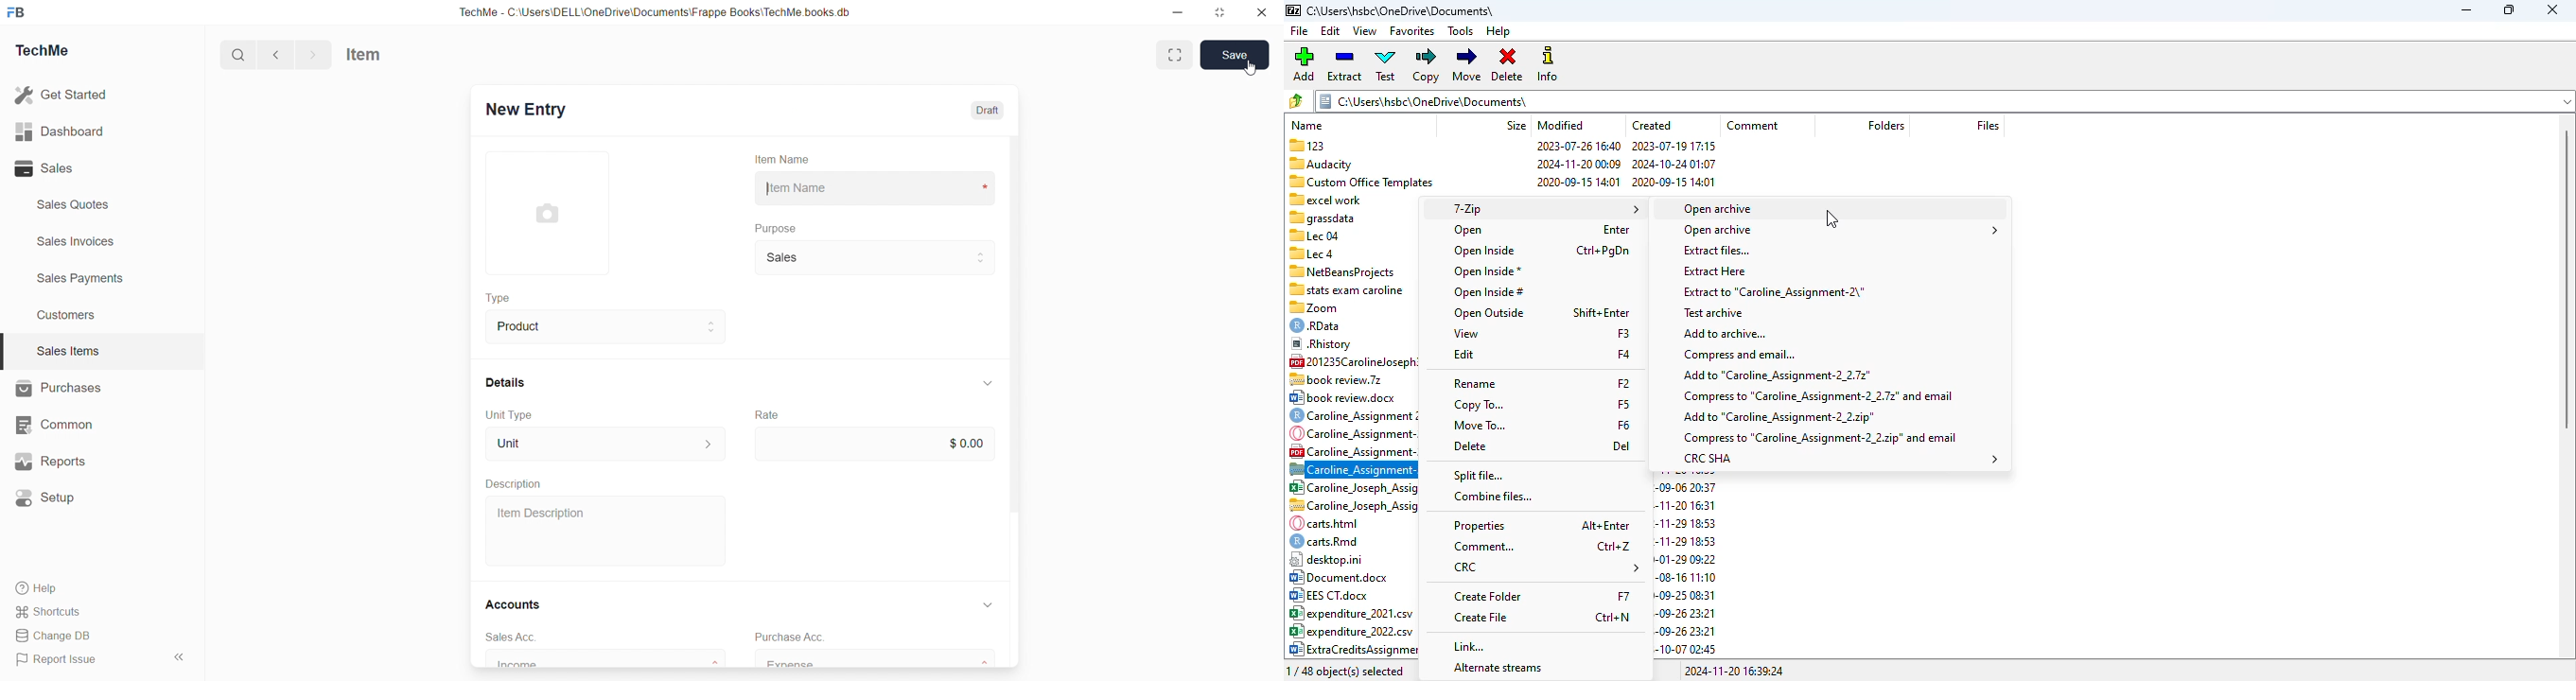 The image size is (2576, 700). What do you see at coordinates (1349, 288) in the screenshot?
I see `1 stats exam caroline 2022-11-03 02:13 2022-11-03 02:12` at bounding box center [1349, 288].